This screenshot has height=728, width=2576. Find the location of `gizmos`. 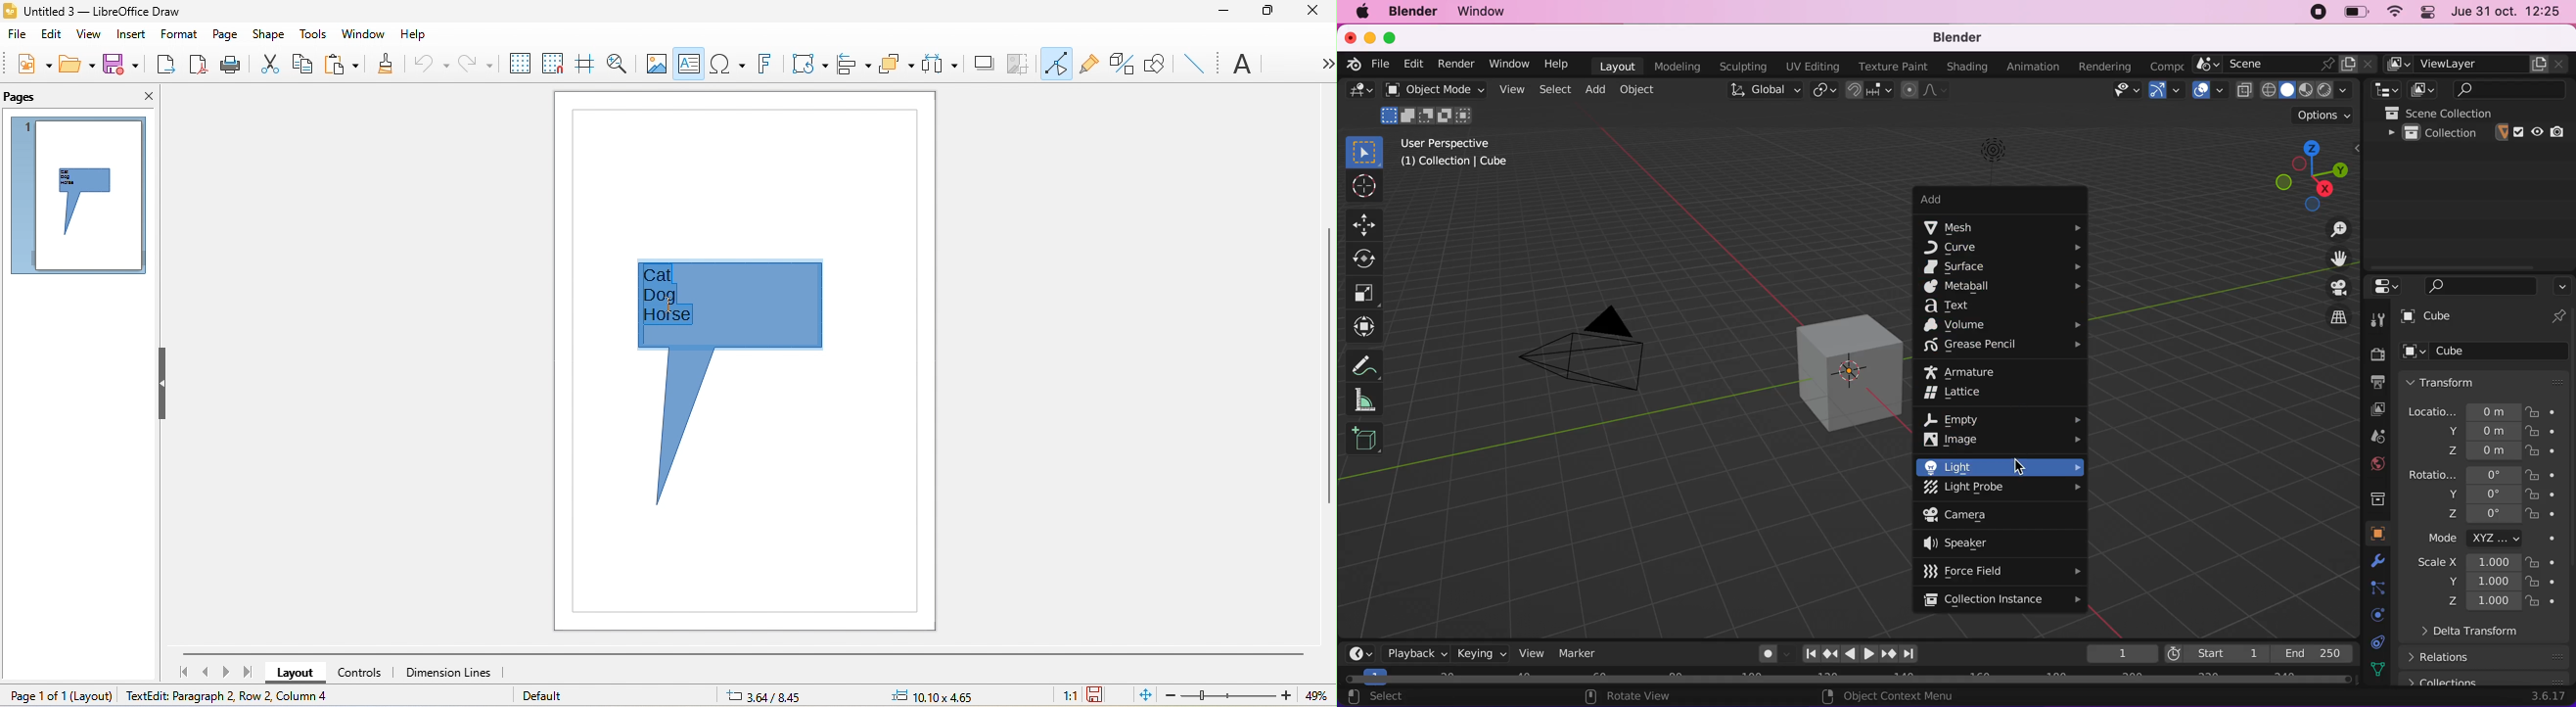

gizmos is located at coordinates (2167, 90).